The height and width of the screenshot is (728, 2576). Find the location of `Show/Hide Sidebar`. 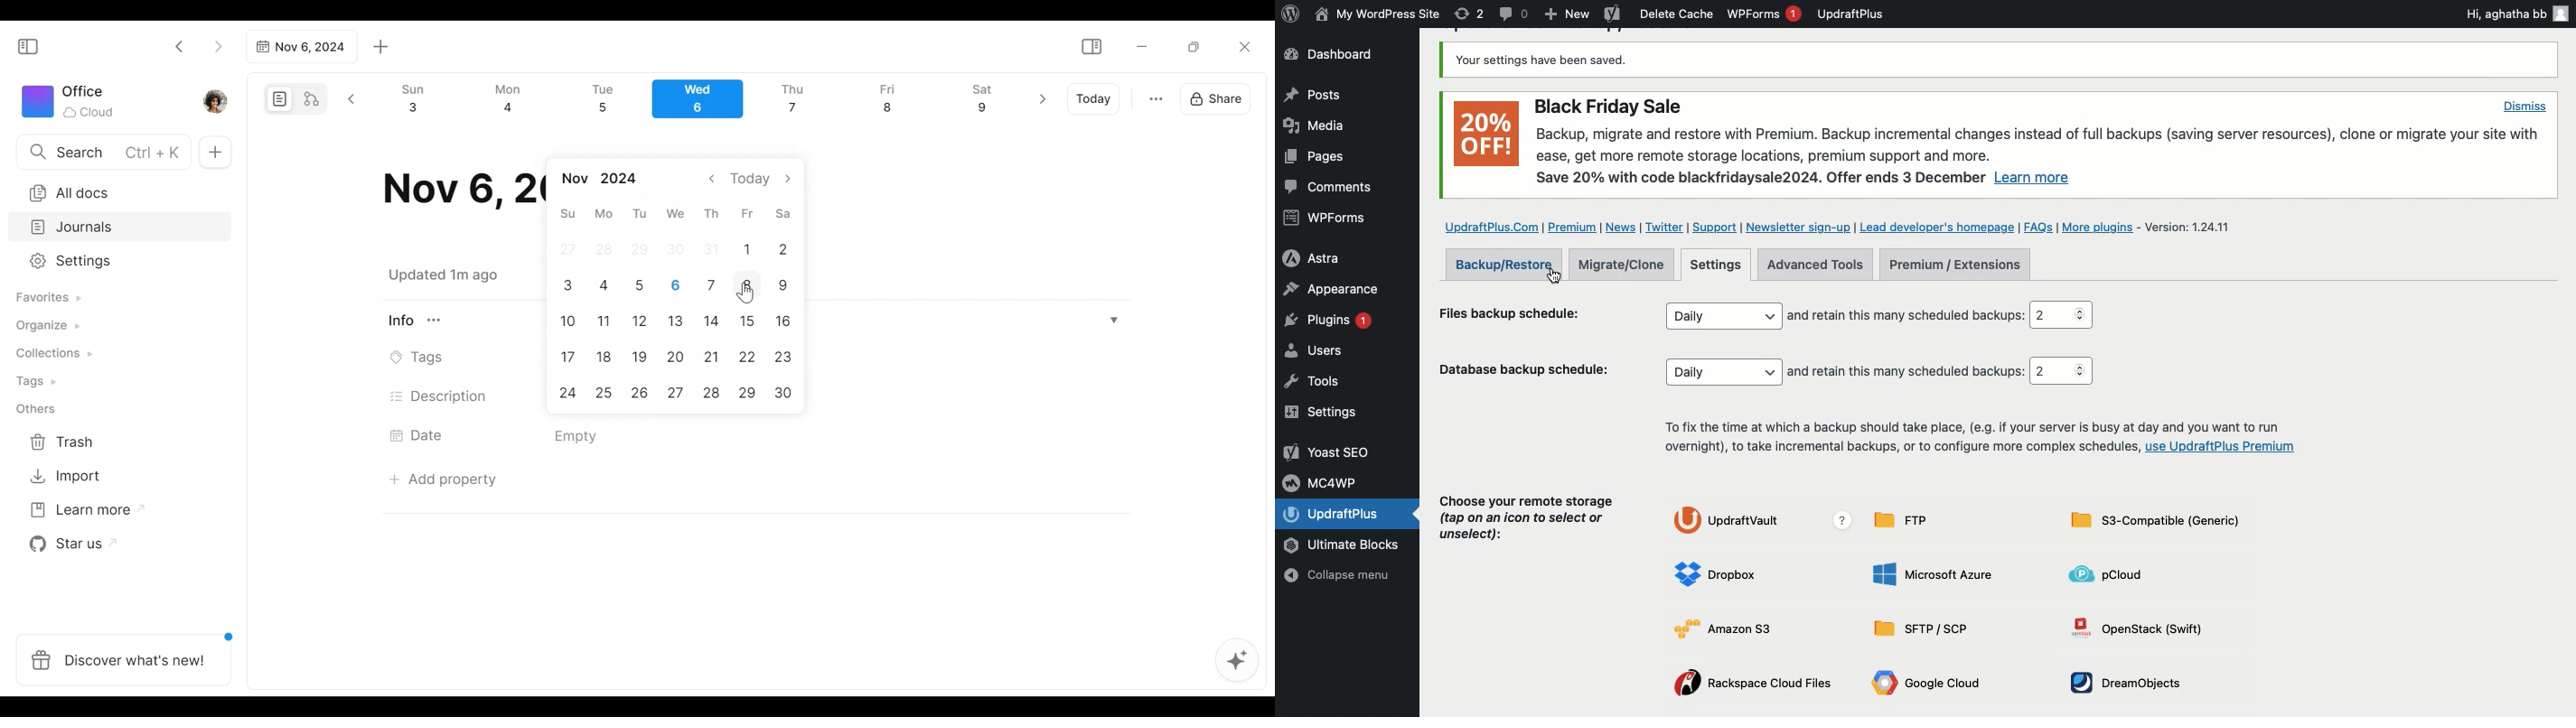

Show/Hide Sidebar is located at coordinates (34, 45).